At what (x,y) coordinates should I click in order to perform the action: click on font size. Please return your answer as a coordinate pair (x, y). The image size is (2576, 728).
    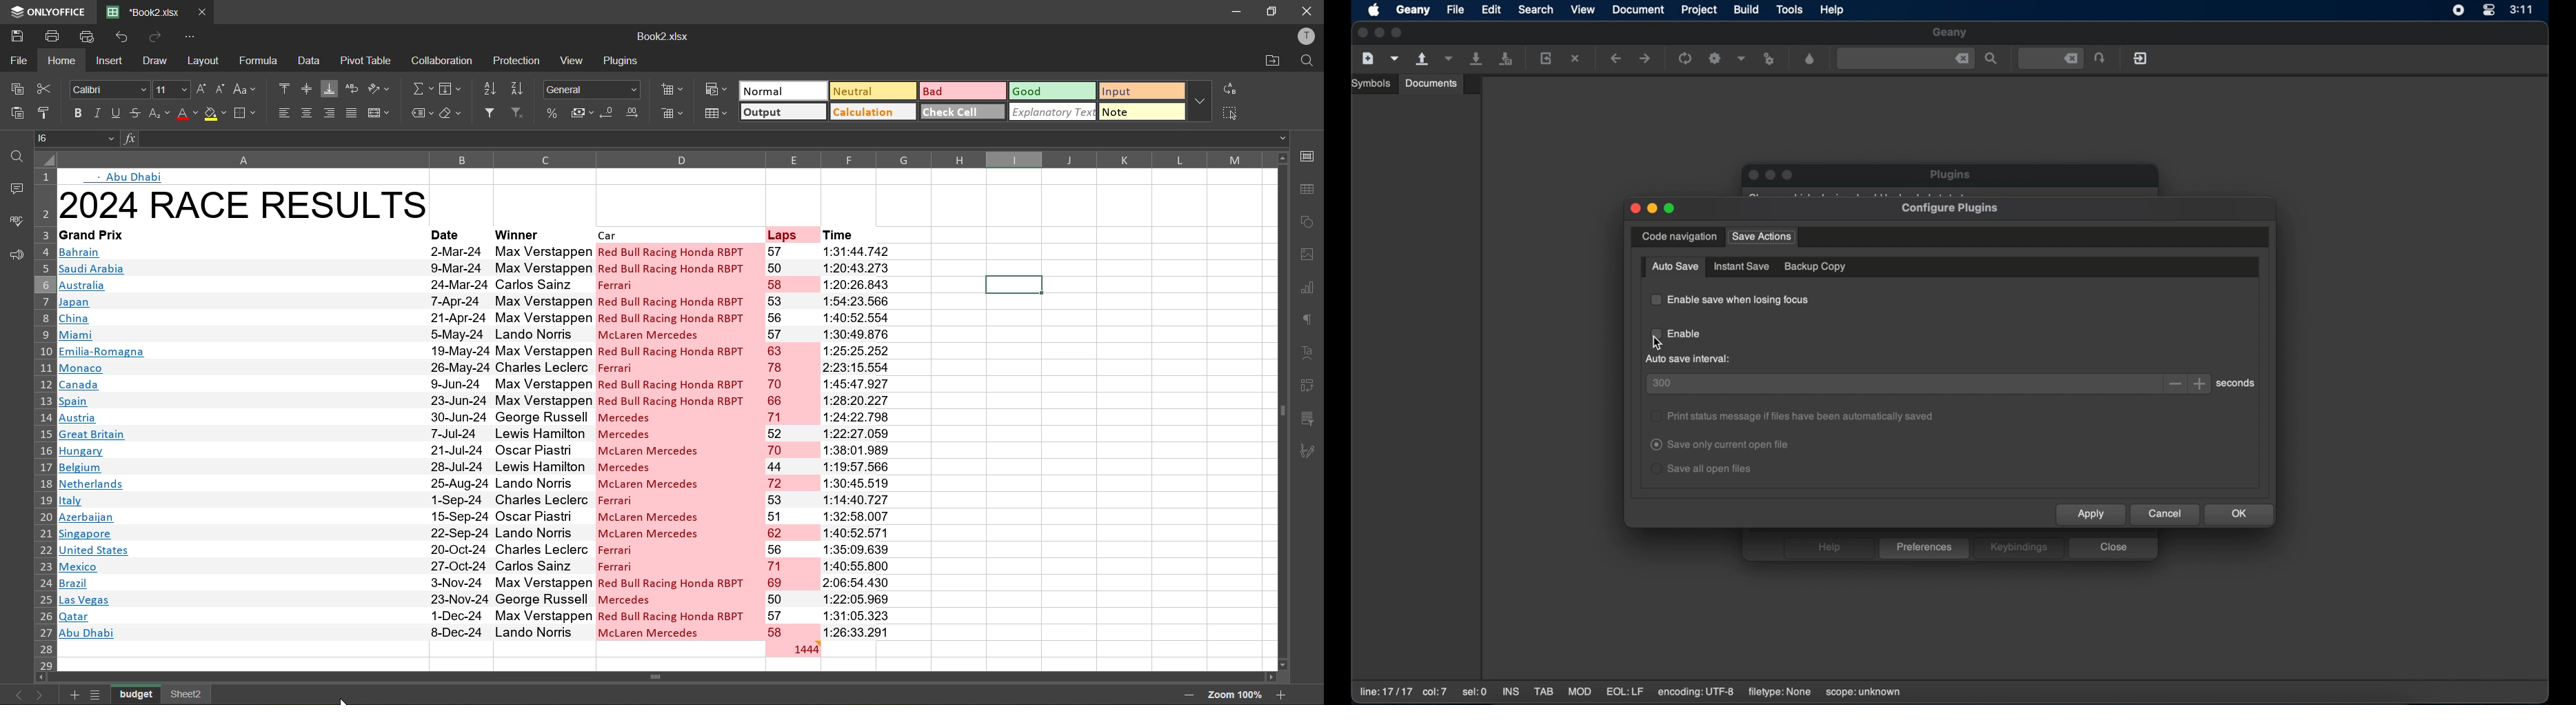
    Looking at the image, I should click on (172, 88).